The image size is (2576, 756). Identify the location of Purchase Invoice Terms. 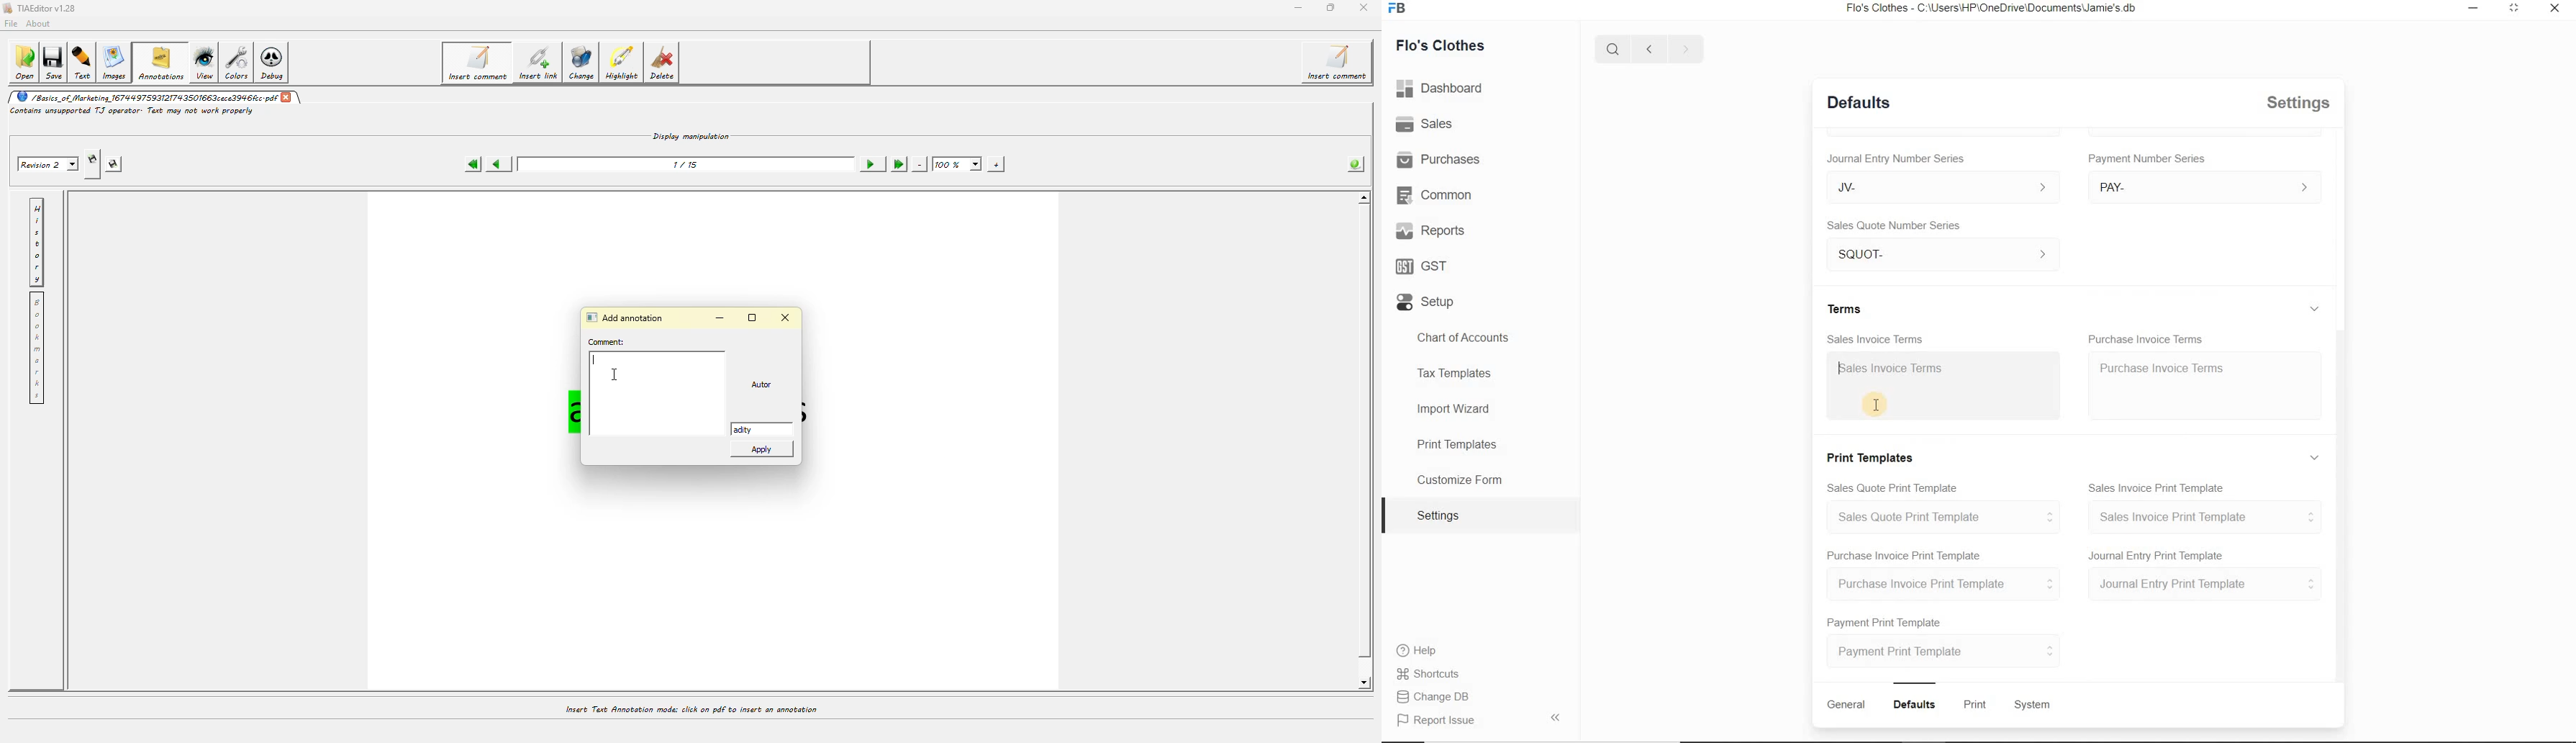
(2145, 337).